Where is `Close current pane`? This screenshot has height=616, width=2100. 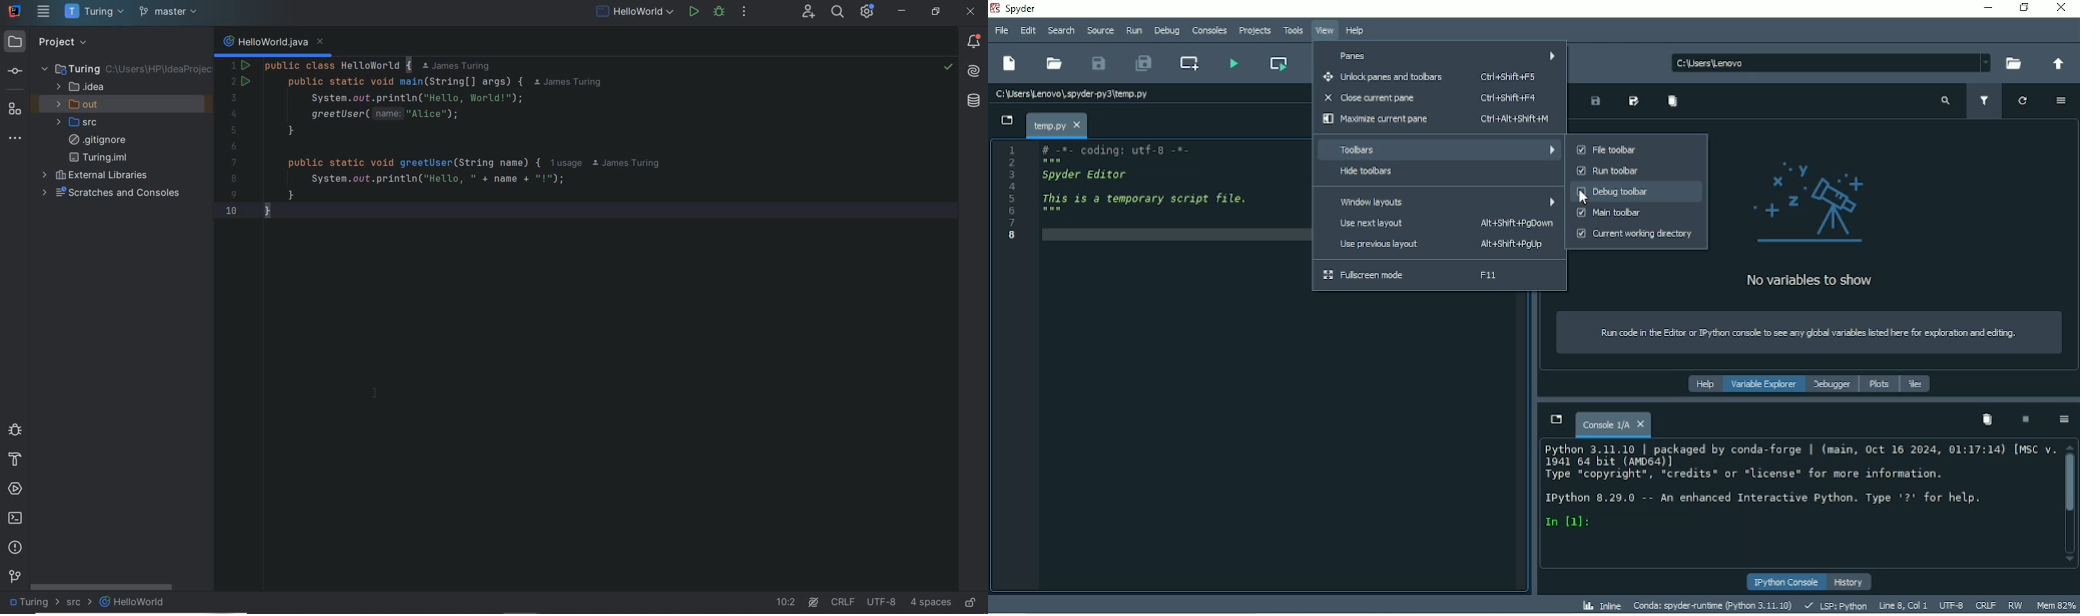
Close current pane is located at coordinates (1431, 98).